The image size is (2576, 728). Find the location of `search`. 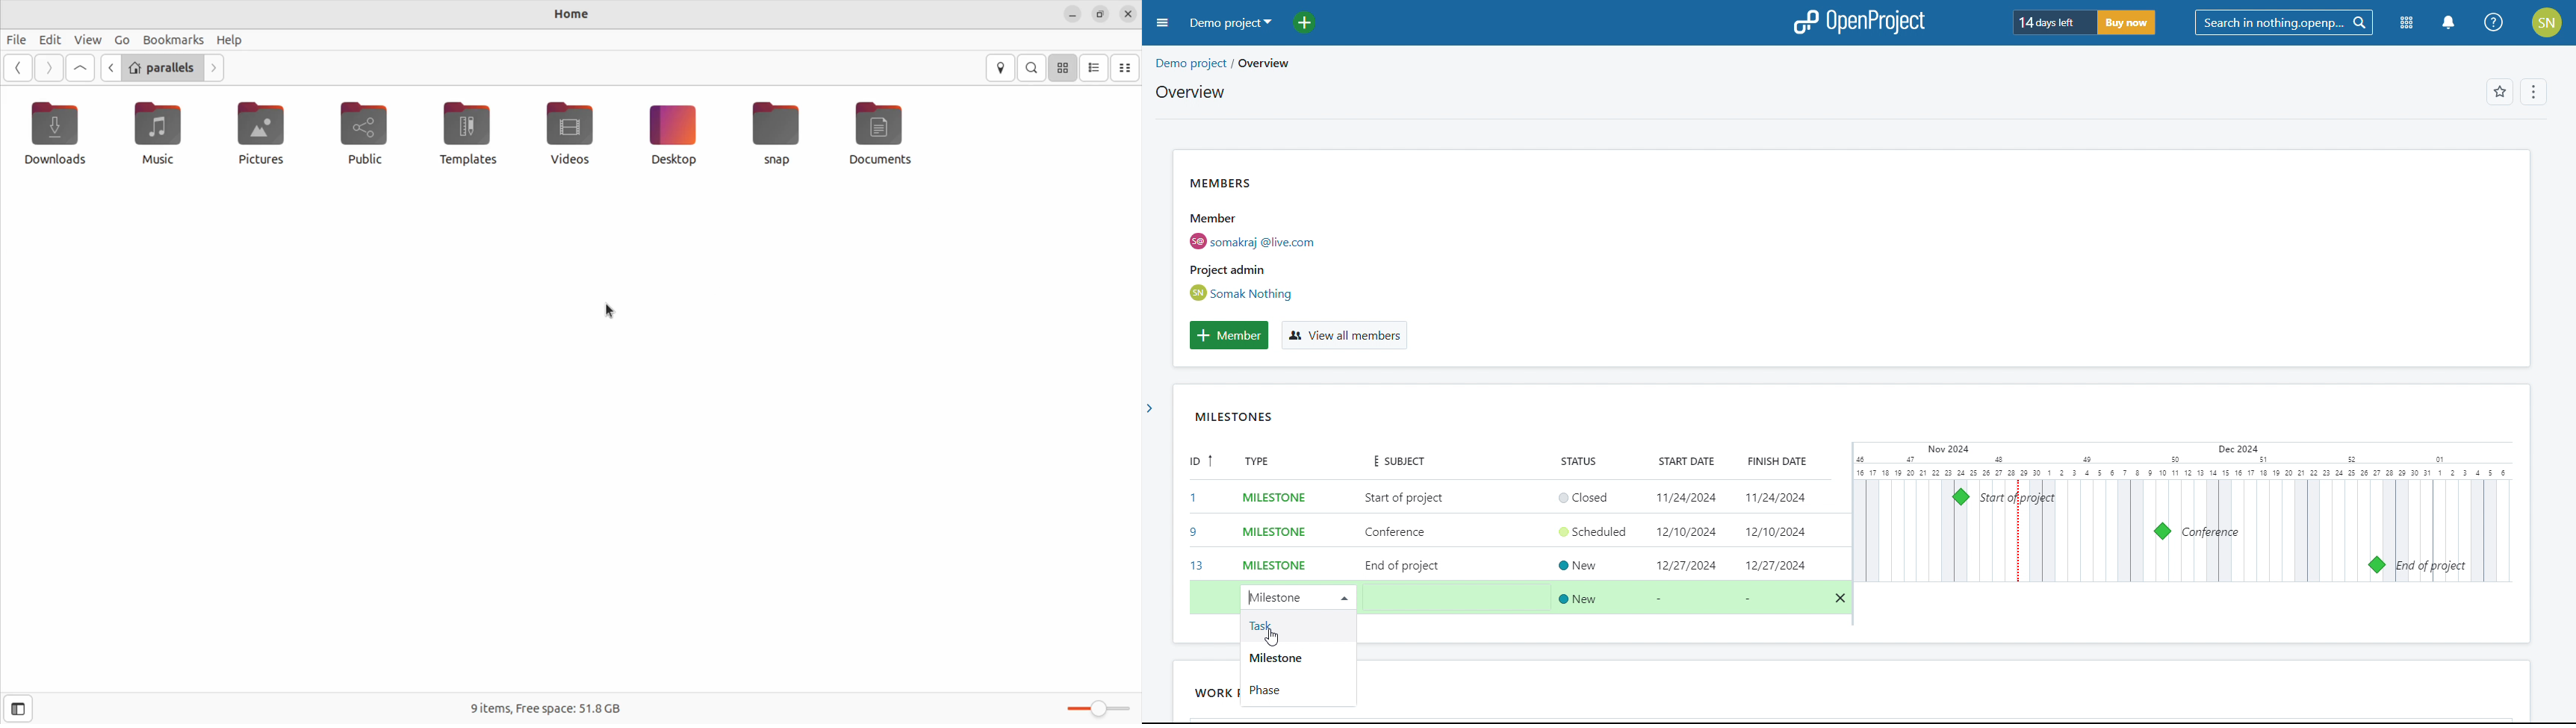

search is located at coordinates (1035, 67).